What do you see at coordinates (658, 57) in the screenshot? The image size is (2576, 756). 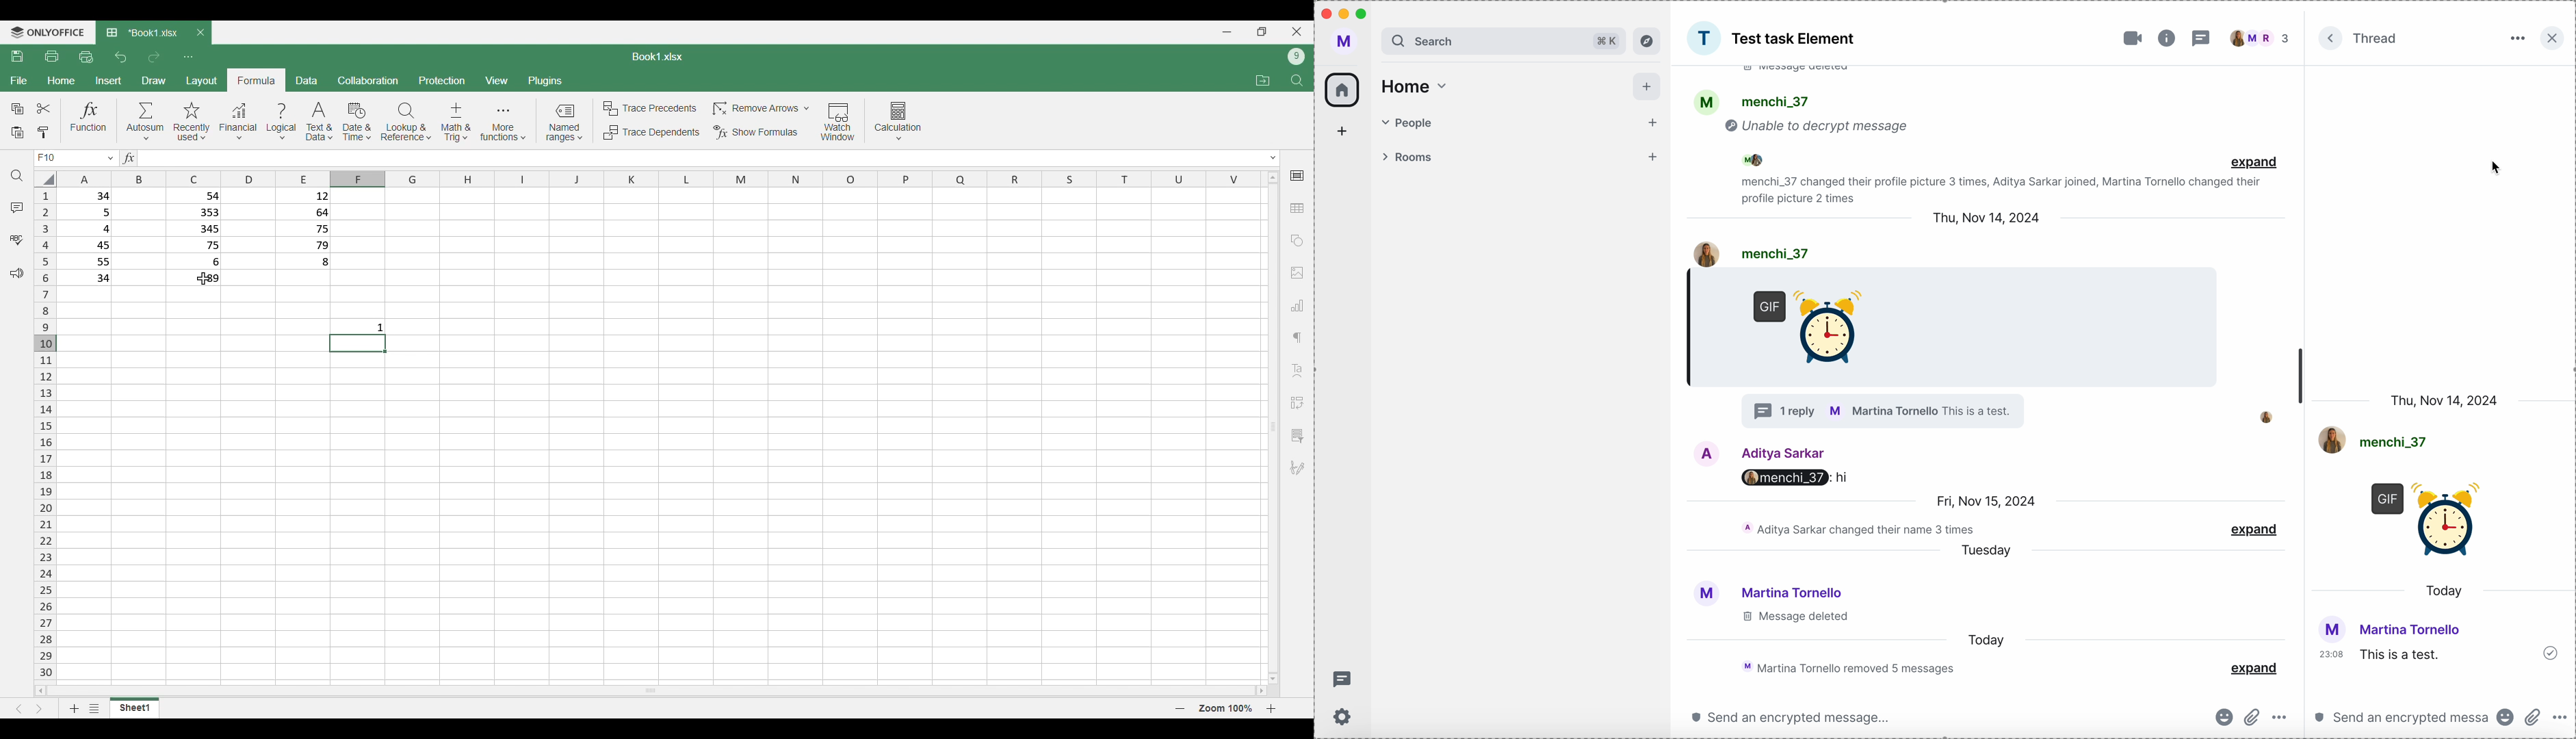 I see `Sheet name` at bounding box center [658, 57].